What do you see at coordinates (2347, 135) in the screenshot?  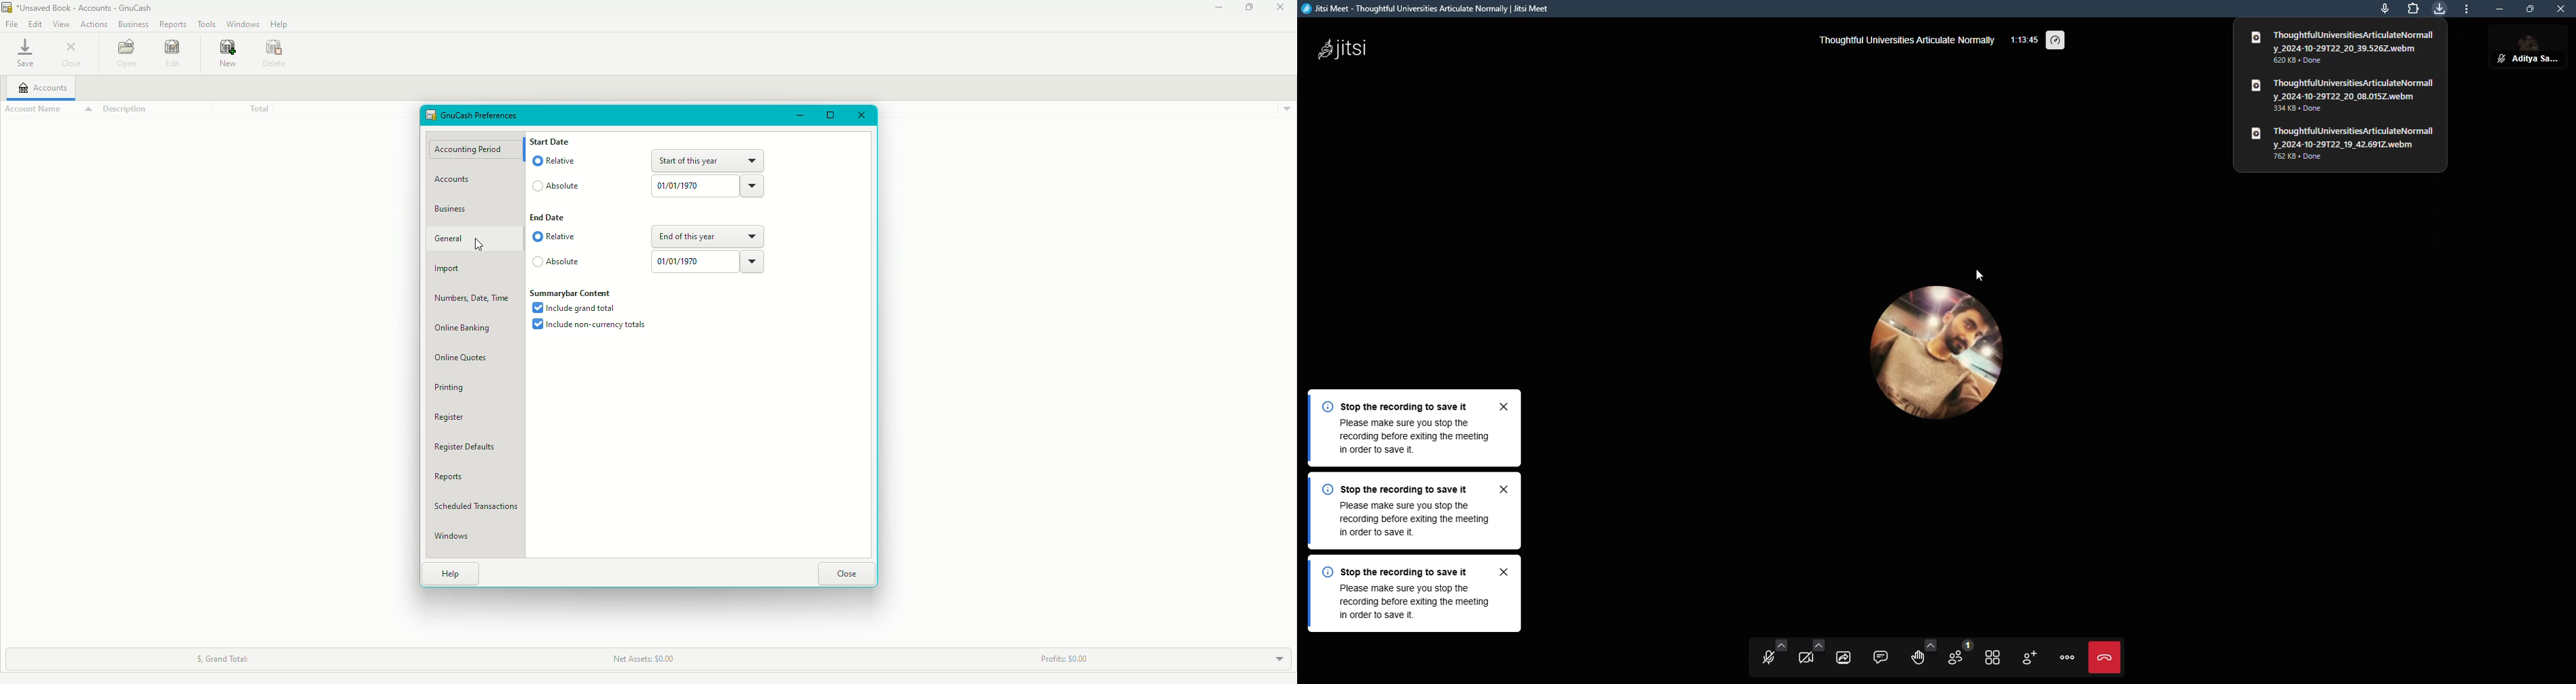 I see `ThoughtfulUniversitiesArticulateNormall
y.2024-10-29T22_19_42.691Z.webm` at bounding box center [2347, 135].